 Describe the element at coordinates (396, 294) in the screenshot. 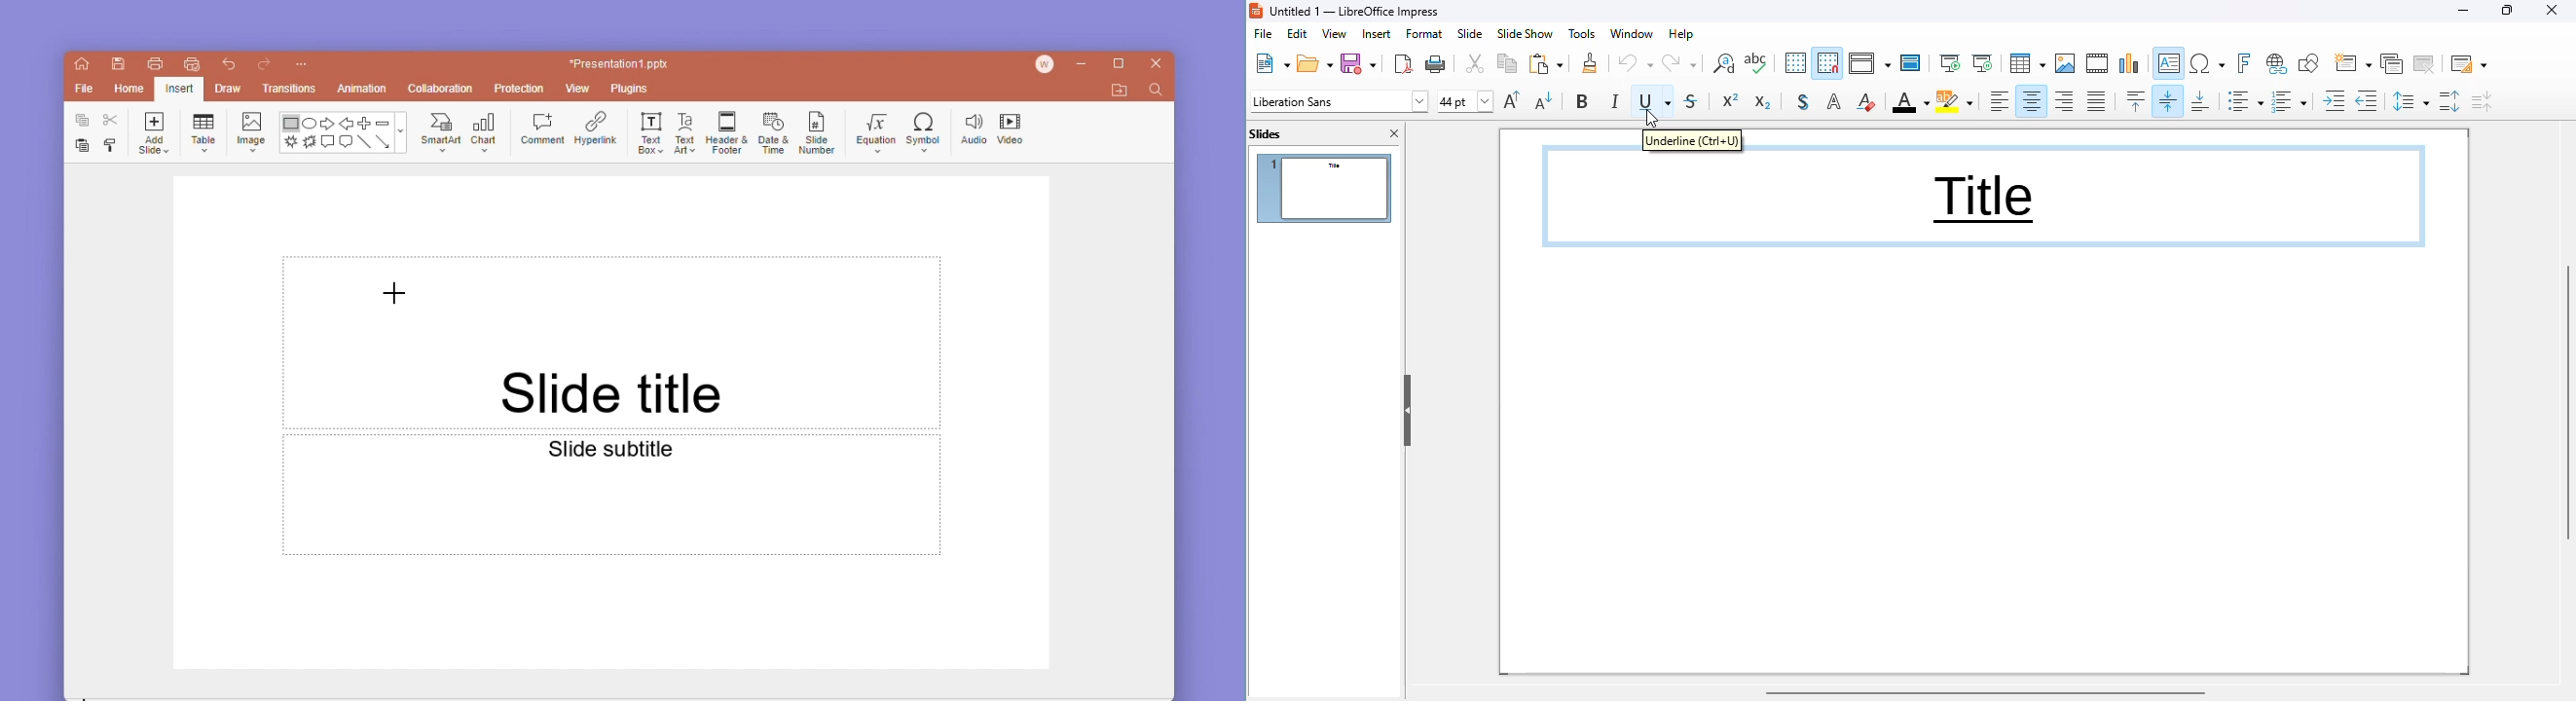

I see `Drawing cursor` at that location.